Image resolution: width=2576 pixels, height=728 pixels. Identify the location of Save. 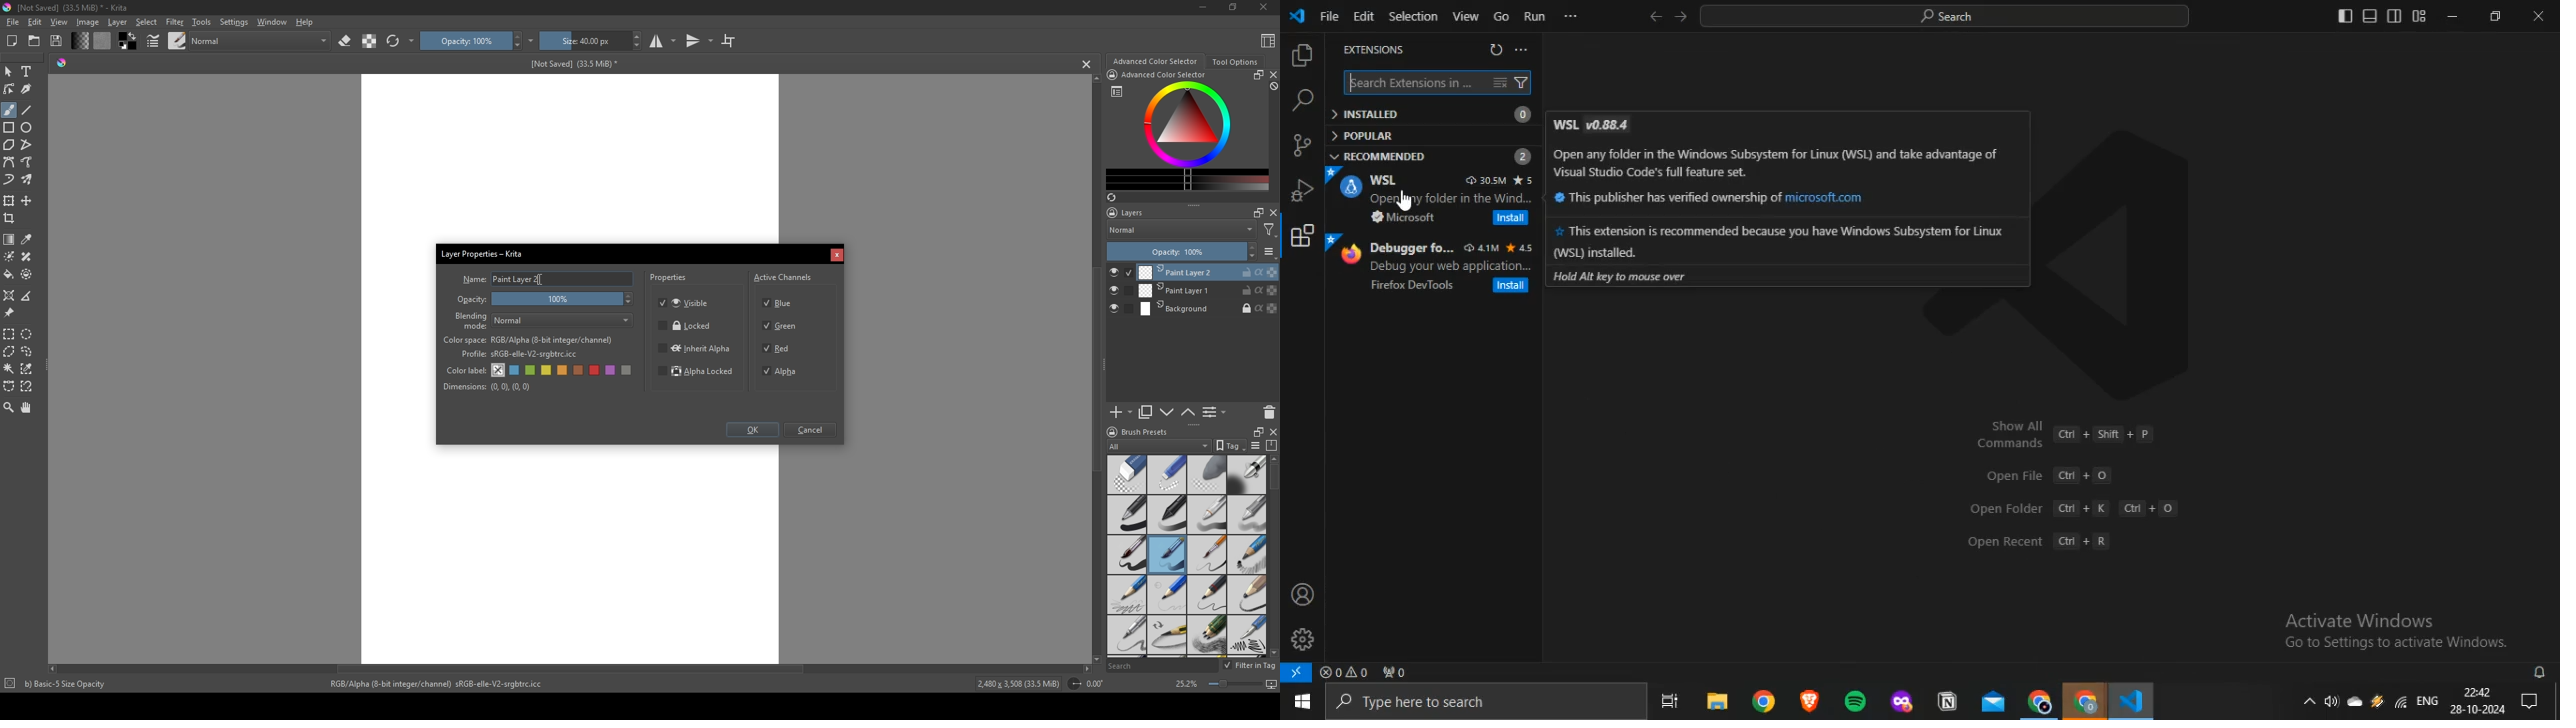
(57, 40).